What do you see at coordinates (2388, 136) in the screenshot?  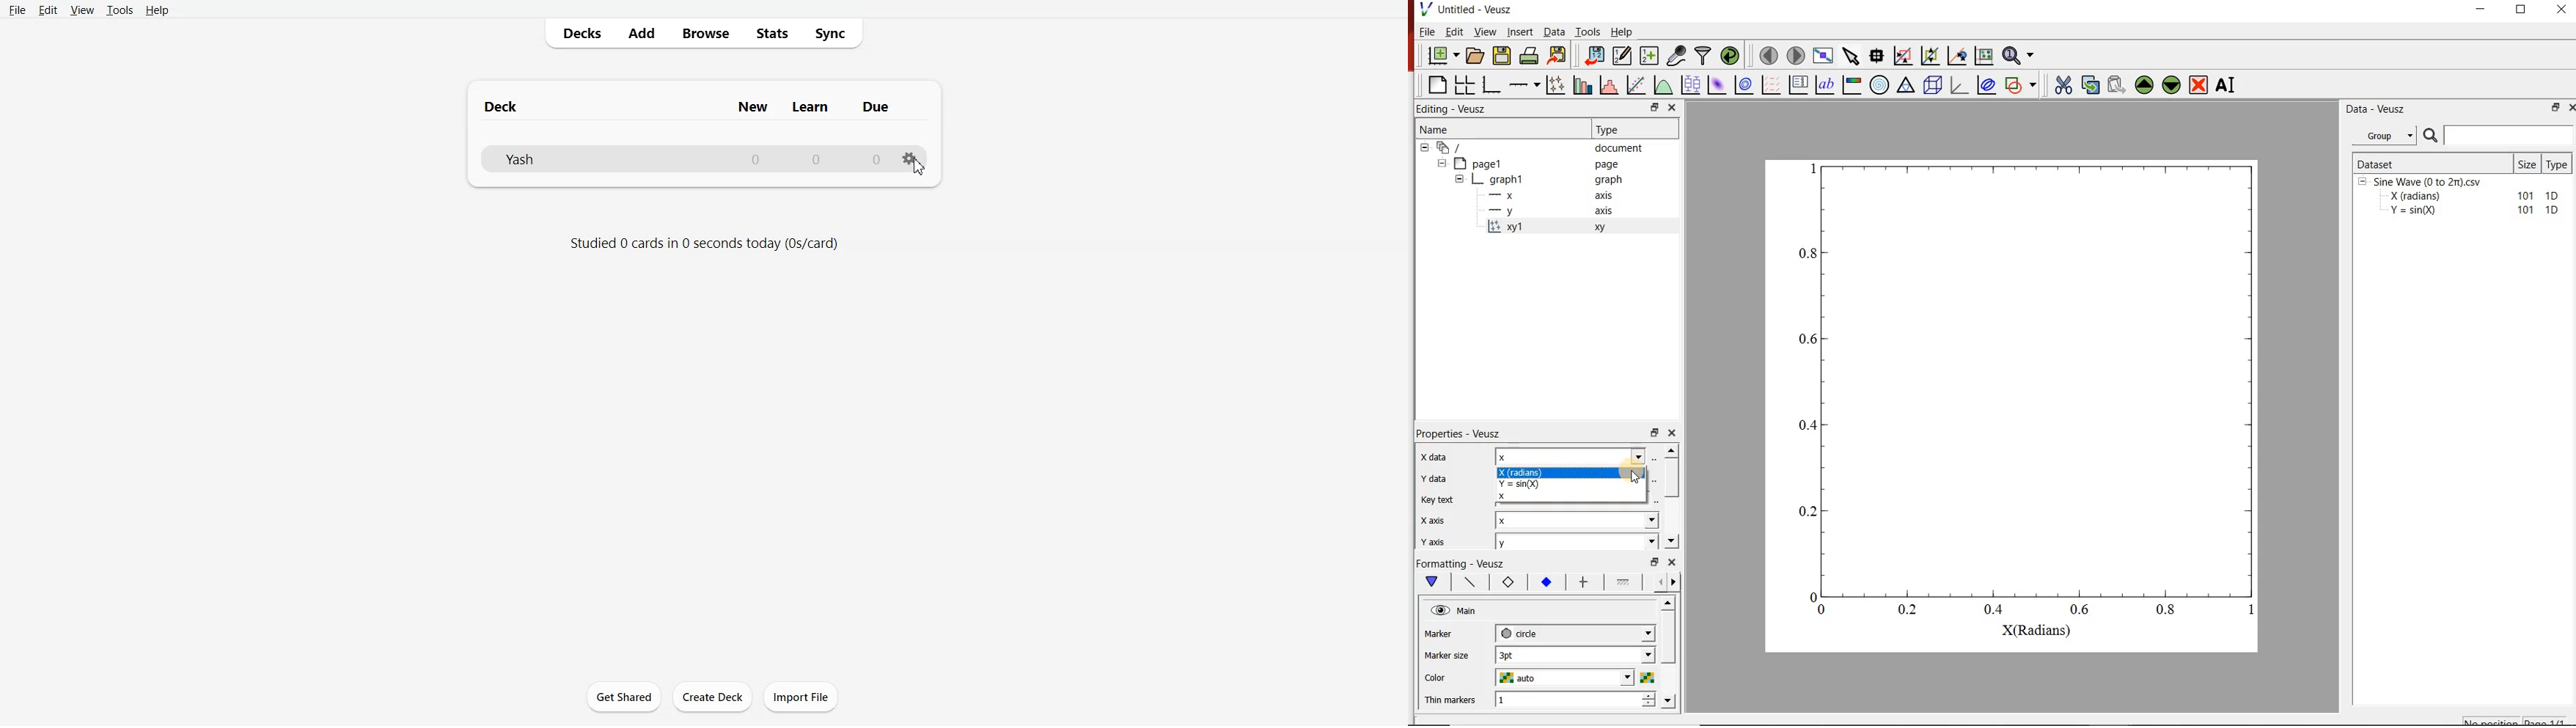 I see `Group` at bounding box center [2388, 136].